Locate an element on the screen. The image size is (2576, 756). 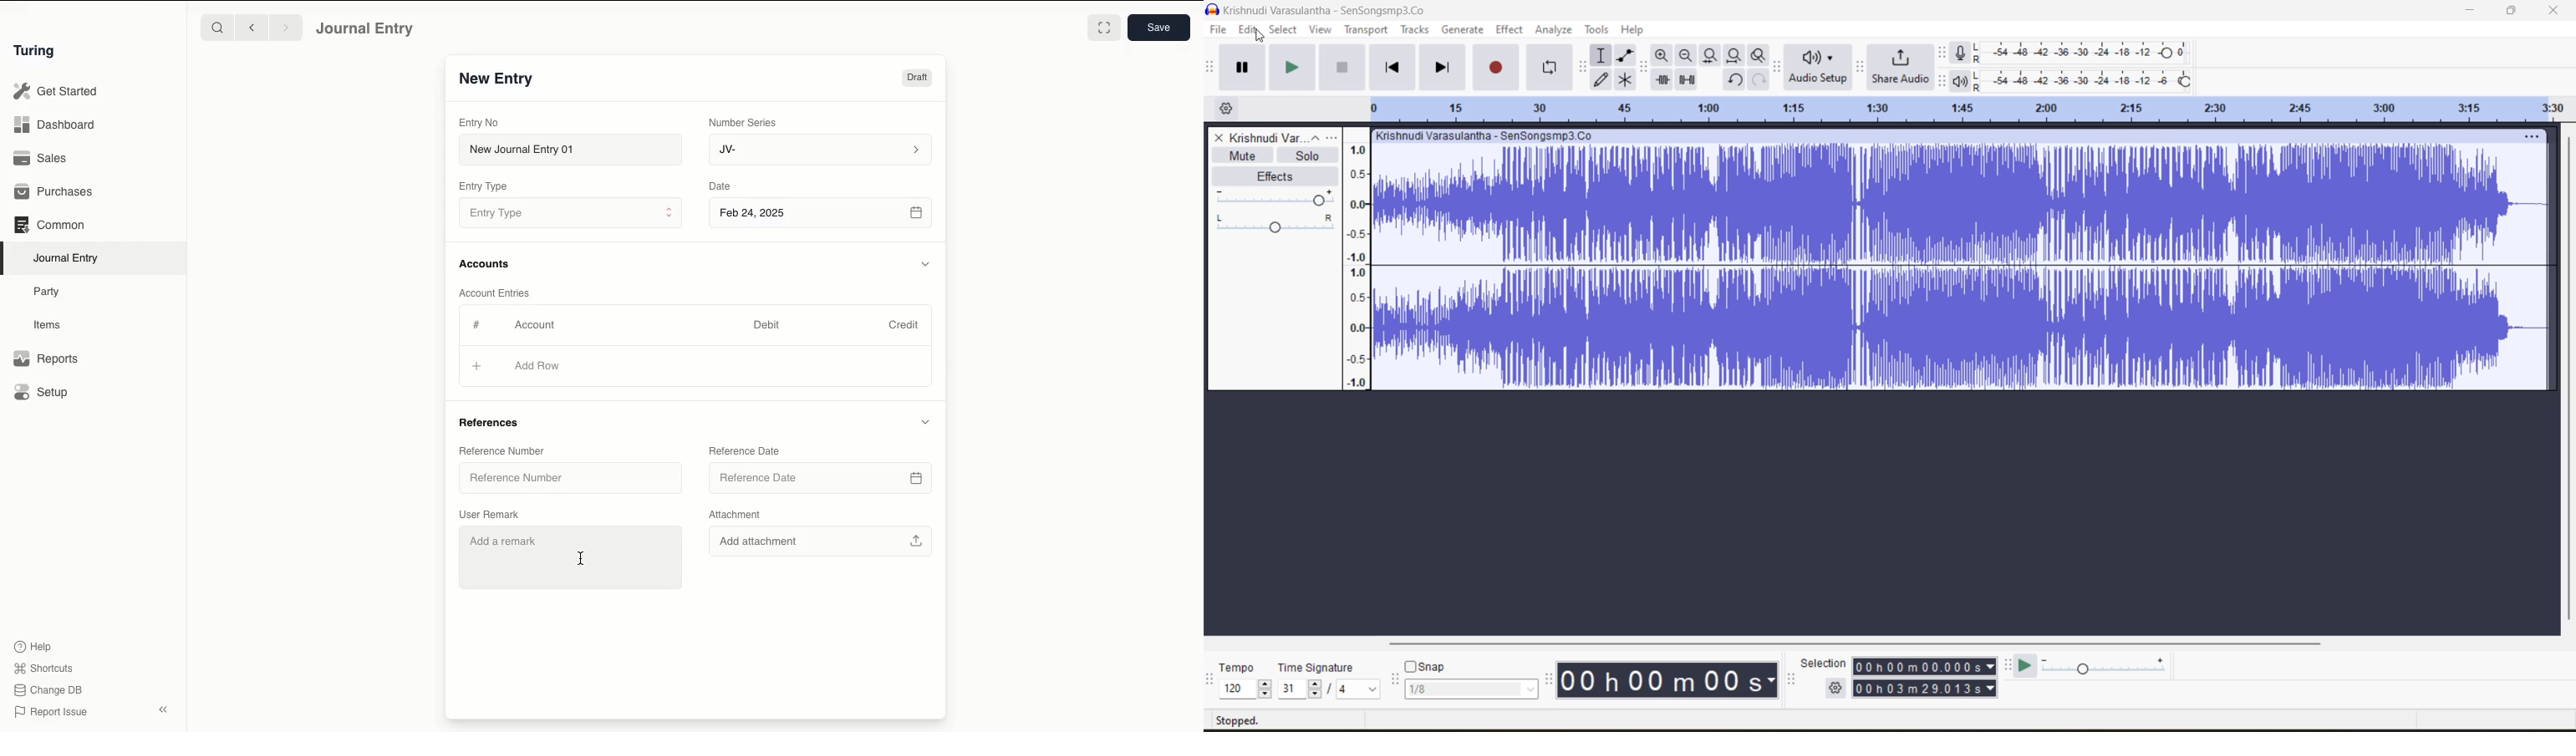
effects is located at coordinates (1279, 176).